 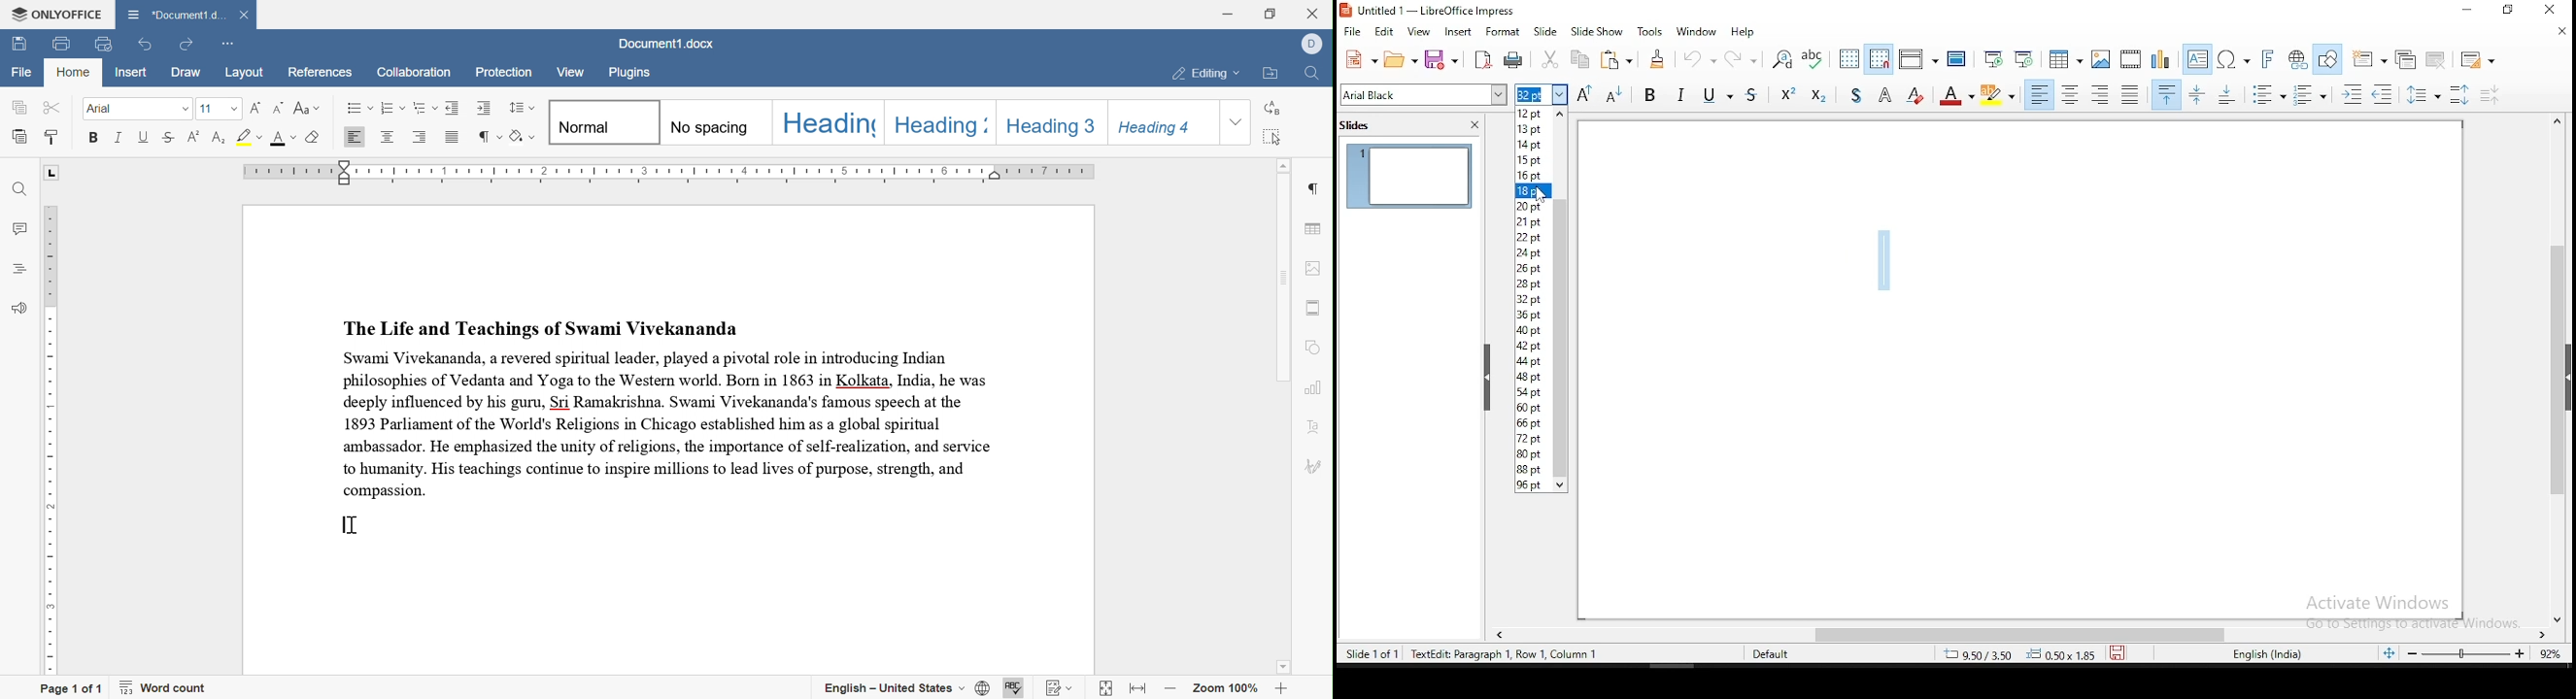 I want to click on heading 4, so click(x=1163, y=123).